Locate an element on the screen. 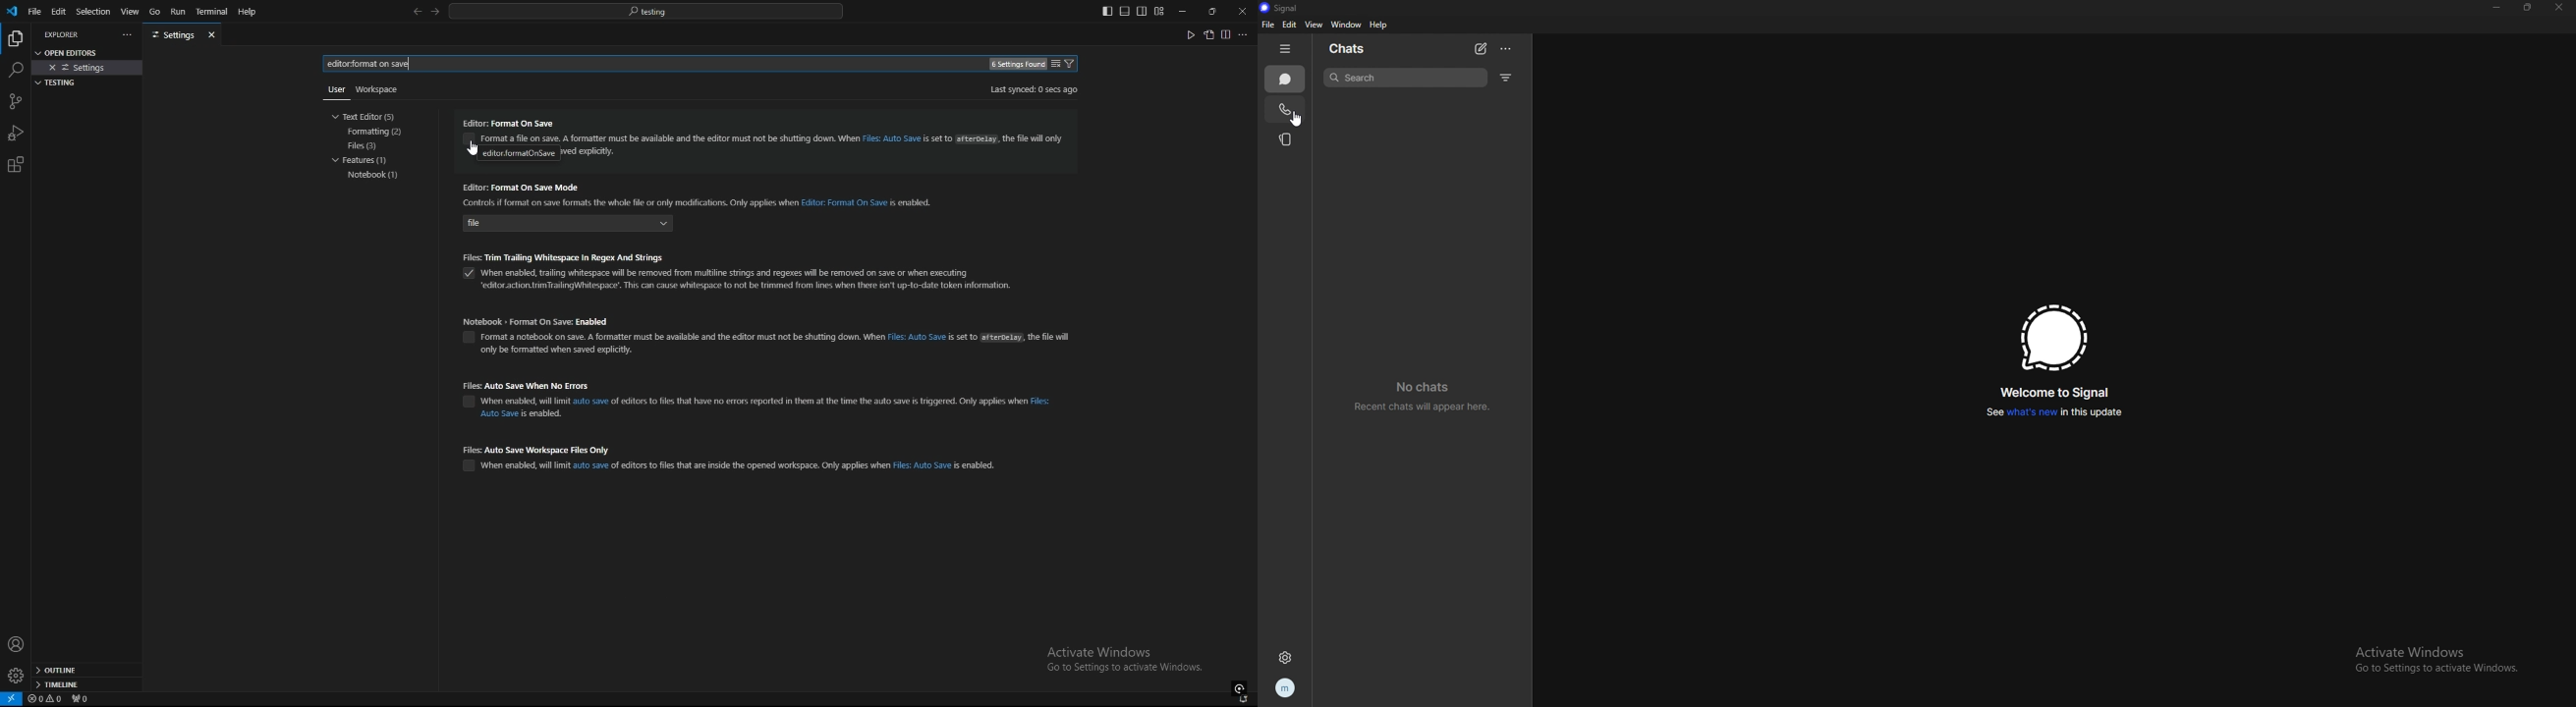  options is located at coordinates (1507, 49).